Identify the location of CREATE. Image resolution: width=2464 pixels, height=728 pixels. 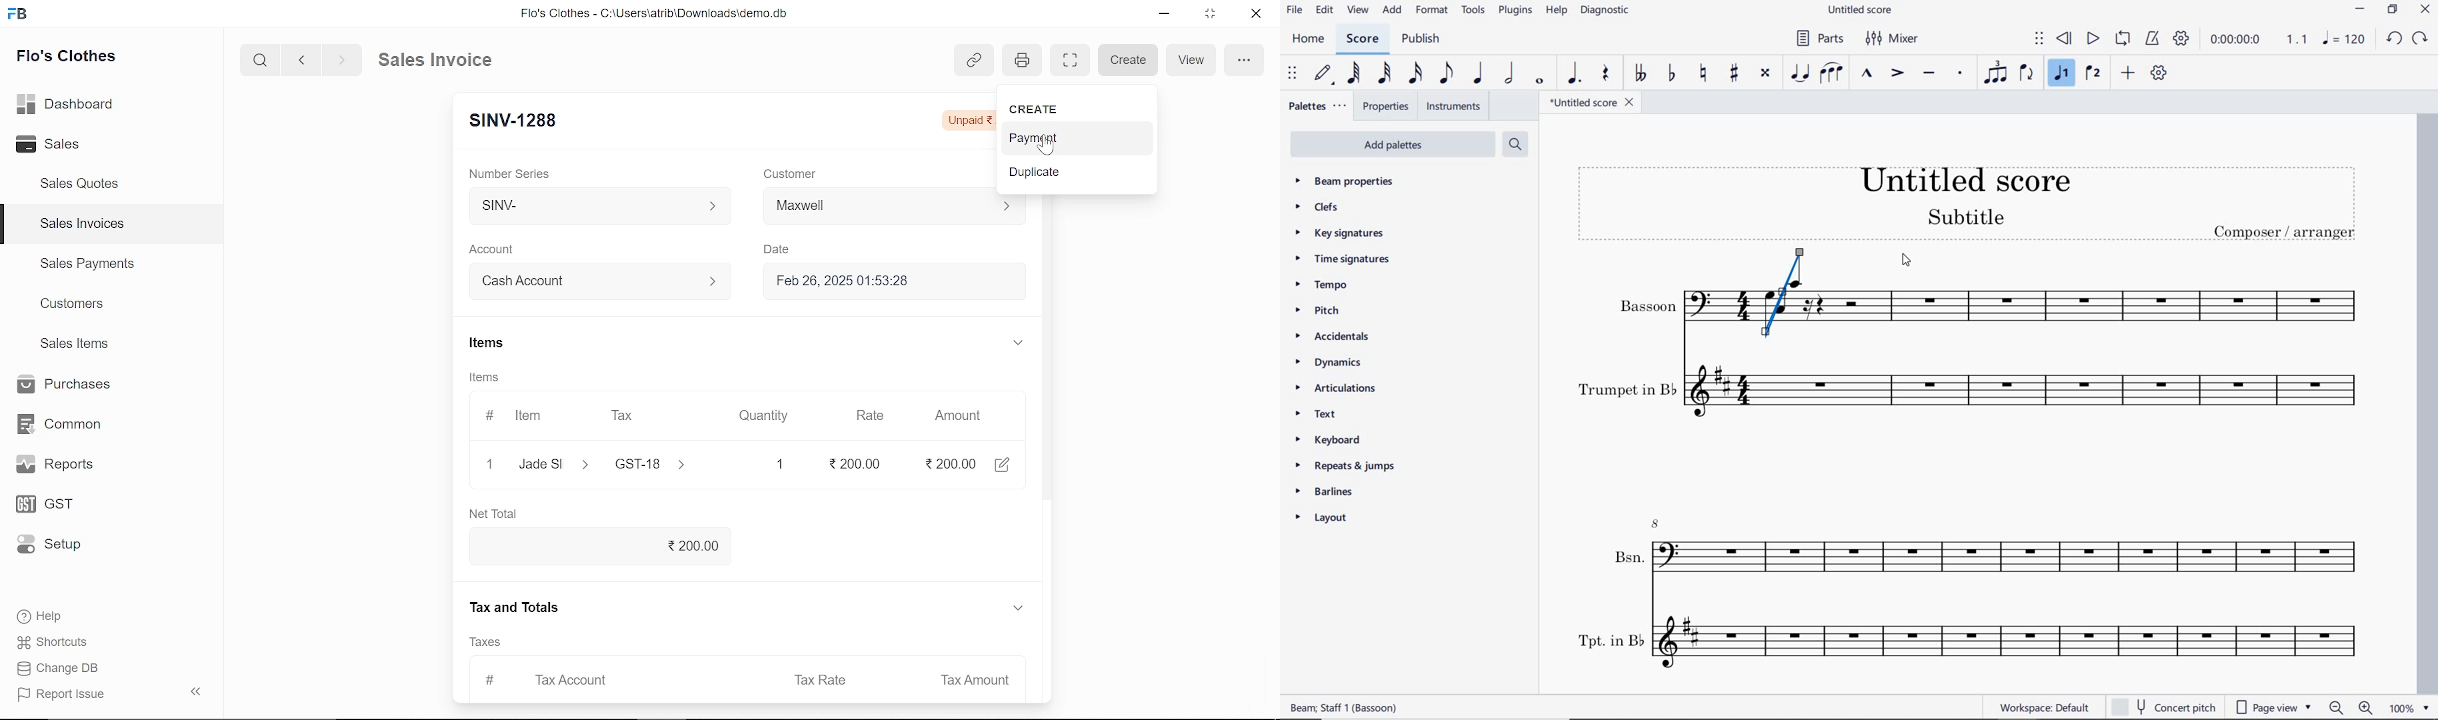
(1077, 107).